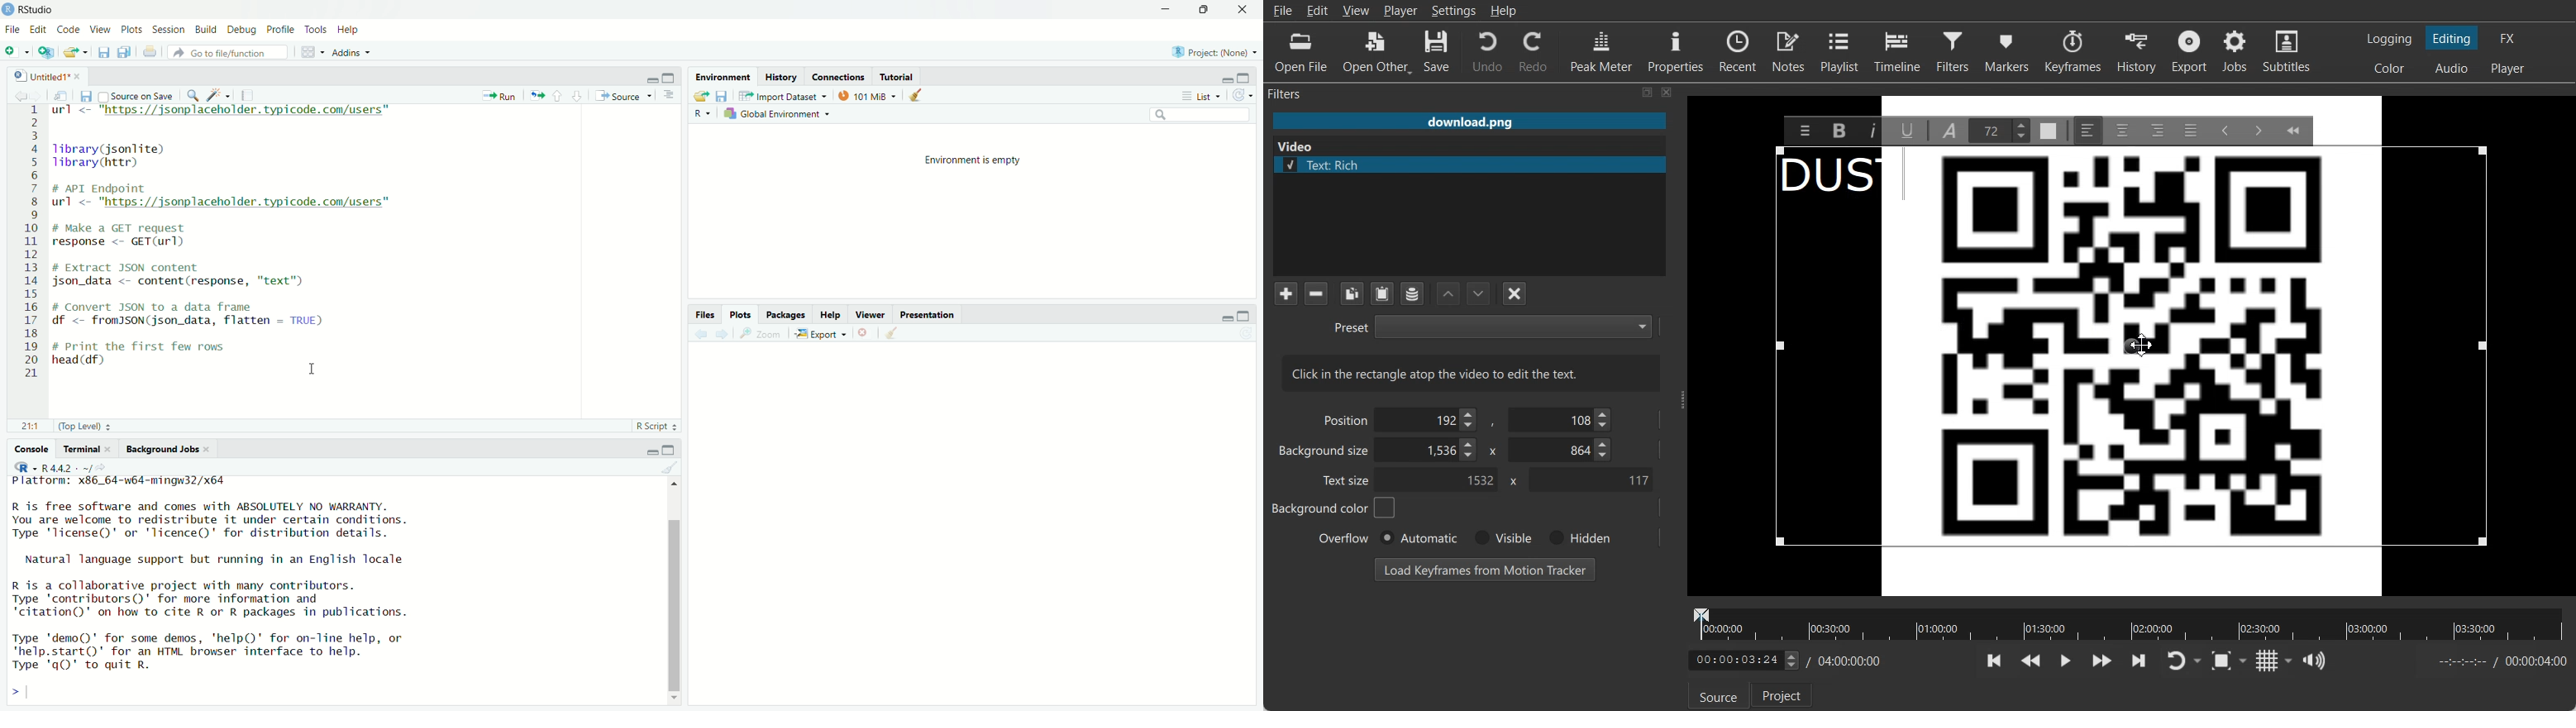  Describe the element at coordinates (1286, 293) in the screenshot. I see `Add a filter` at that location.